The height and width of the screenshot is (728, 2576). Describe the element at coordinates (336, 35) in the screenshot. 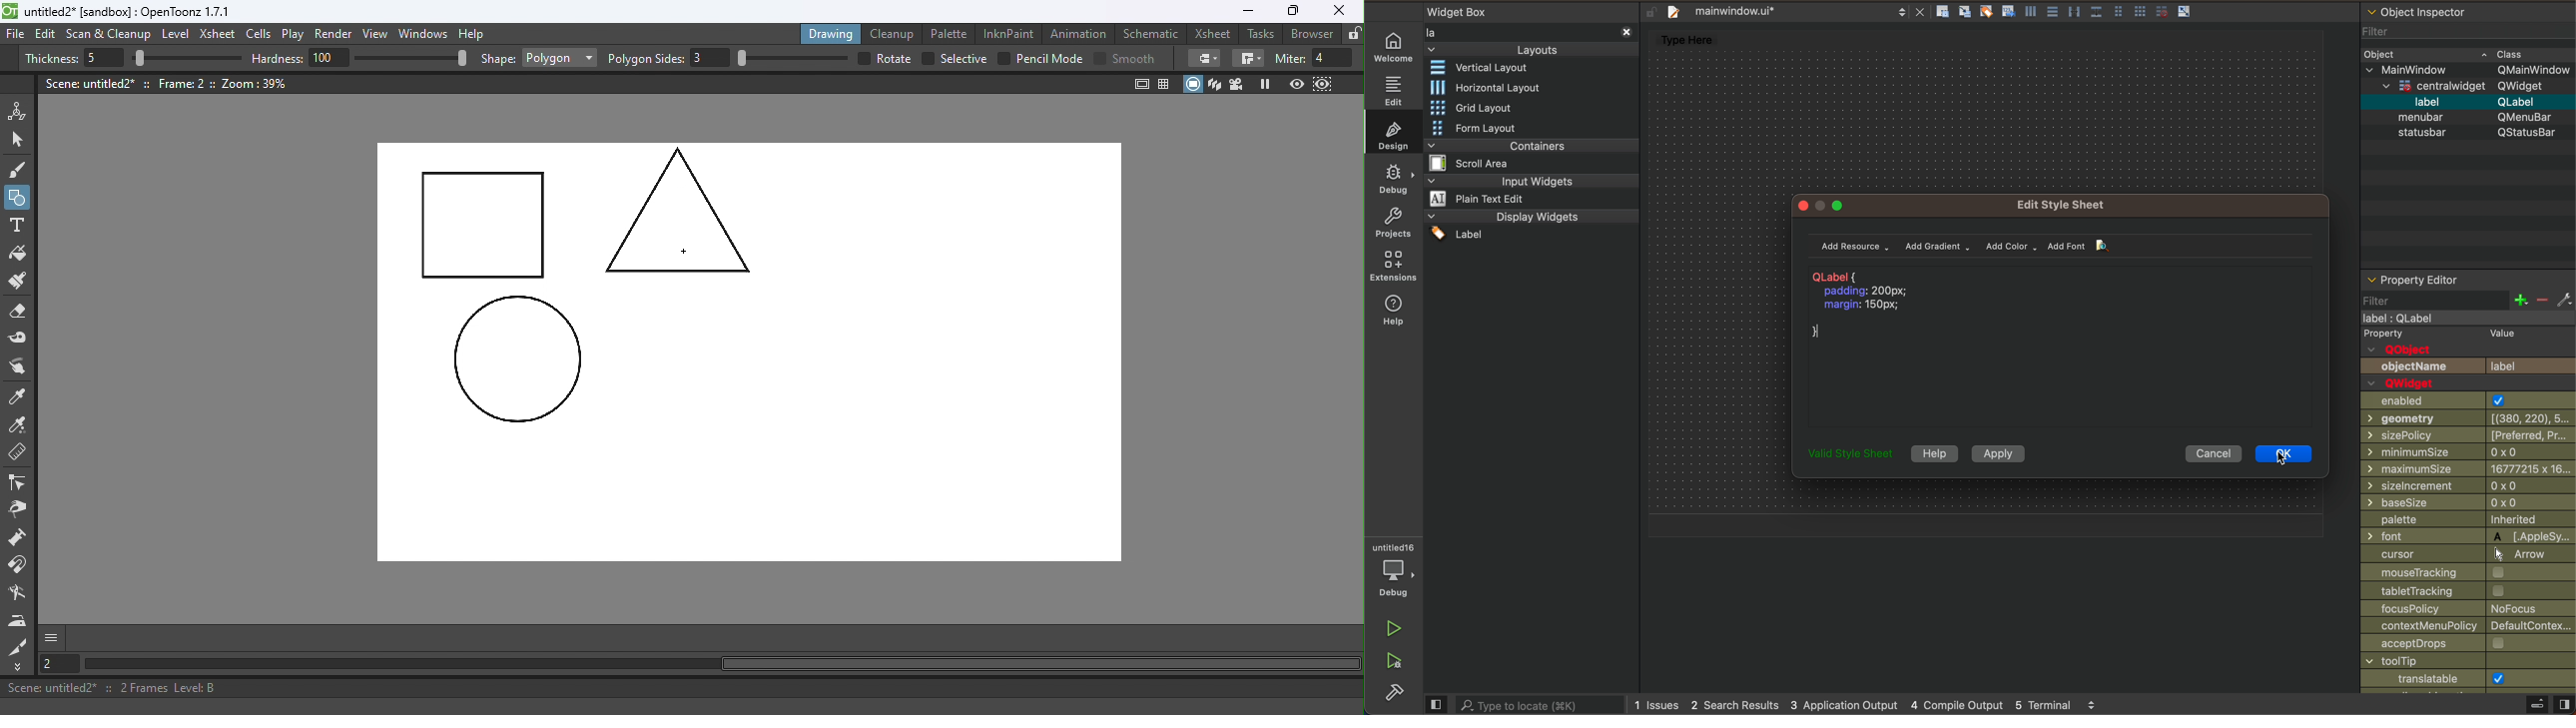

I see `Render` at that location.